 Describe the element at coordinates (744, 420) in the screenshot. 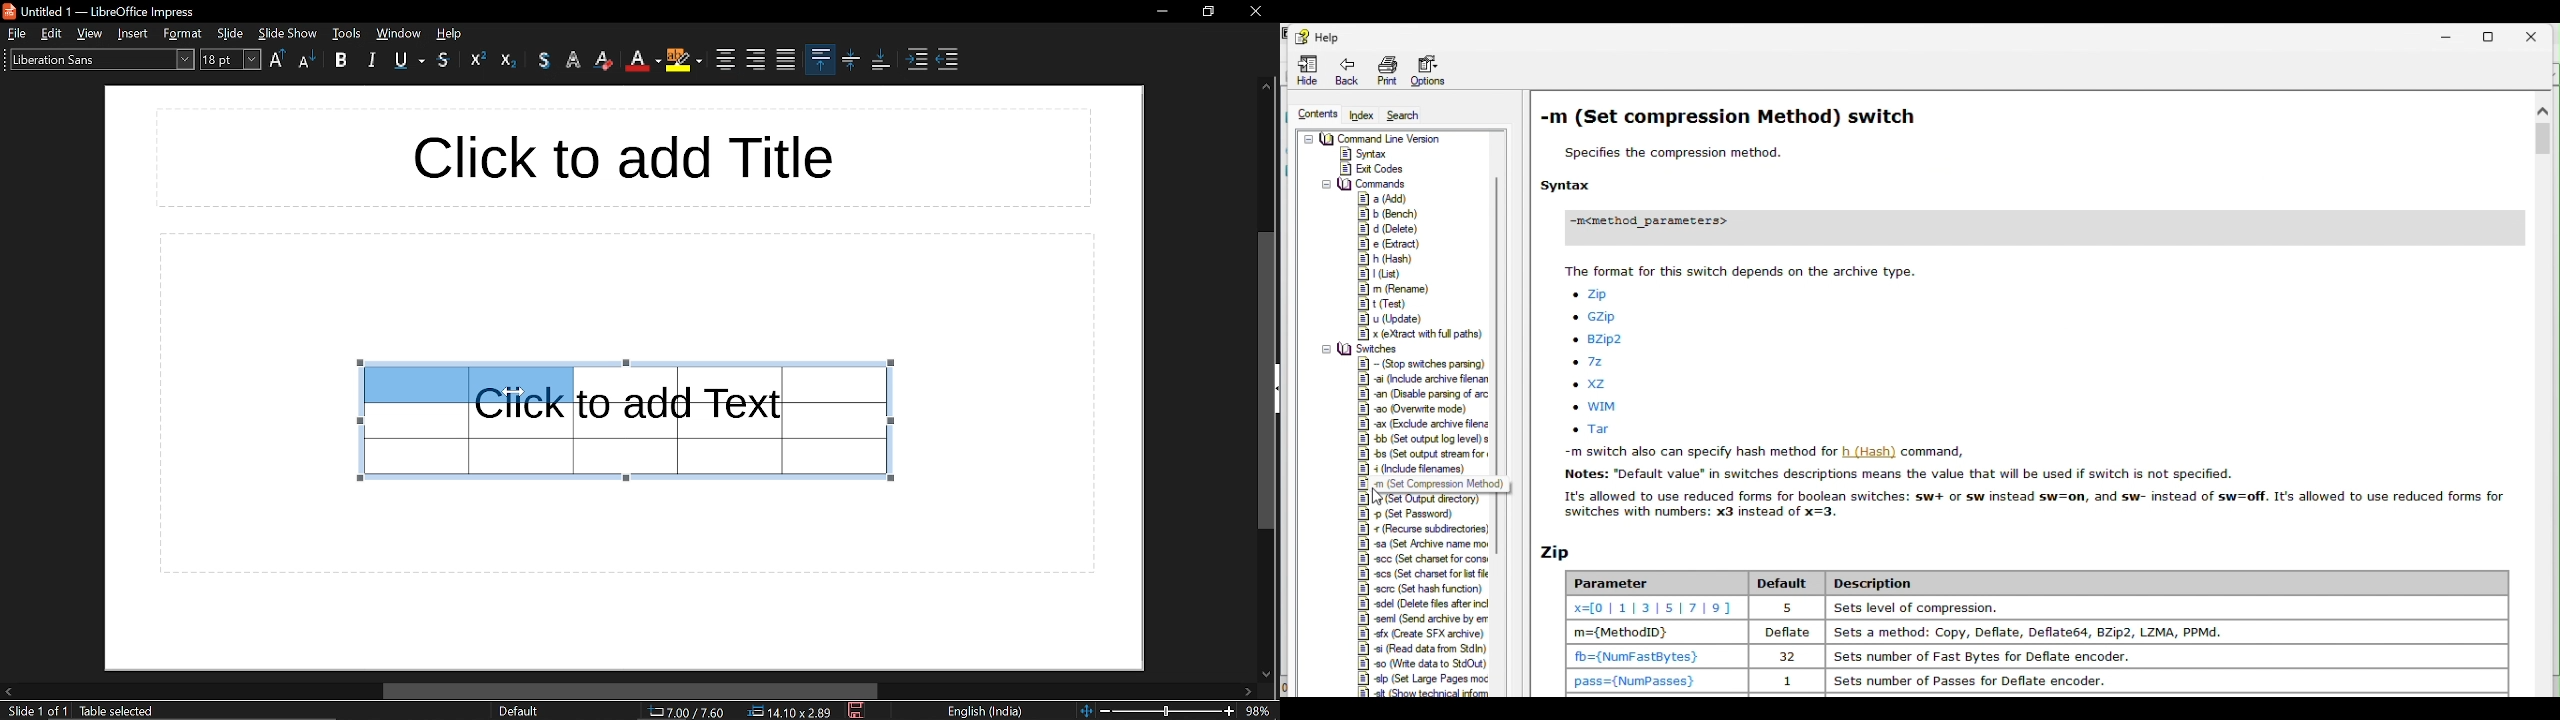

I see `Table` at that location.